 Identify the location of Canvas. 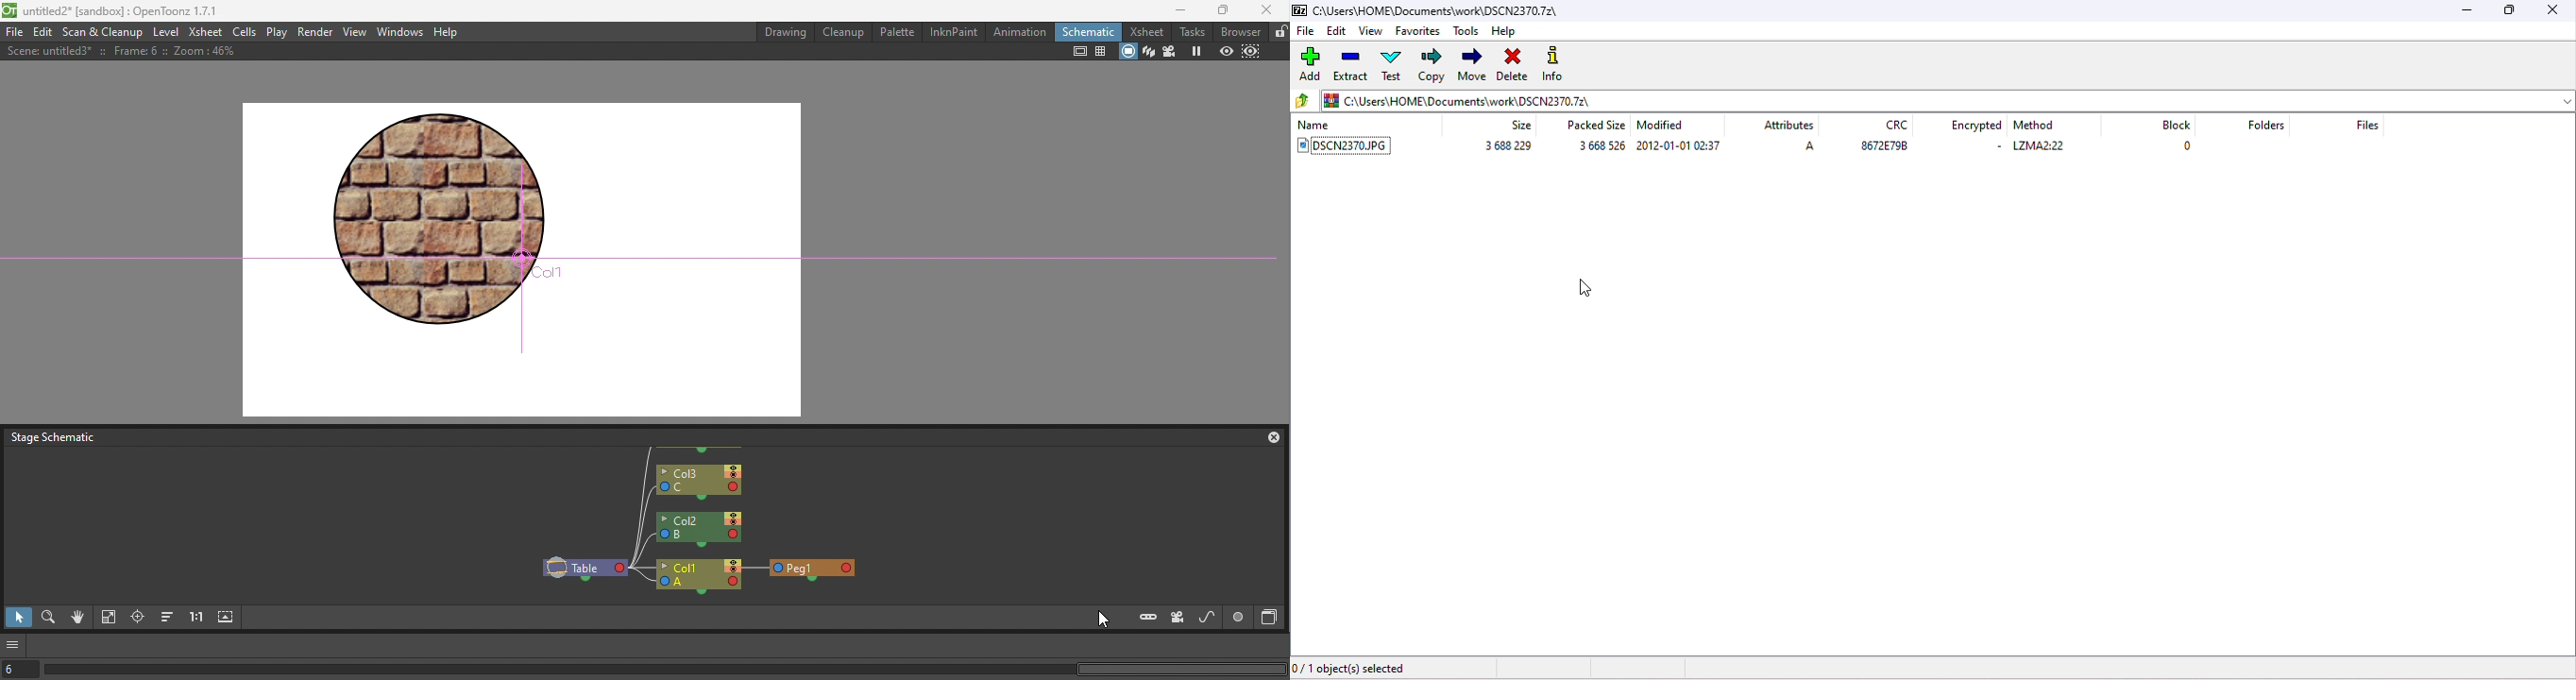
(527, 257).